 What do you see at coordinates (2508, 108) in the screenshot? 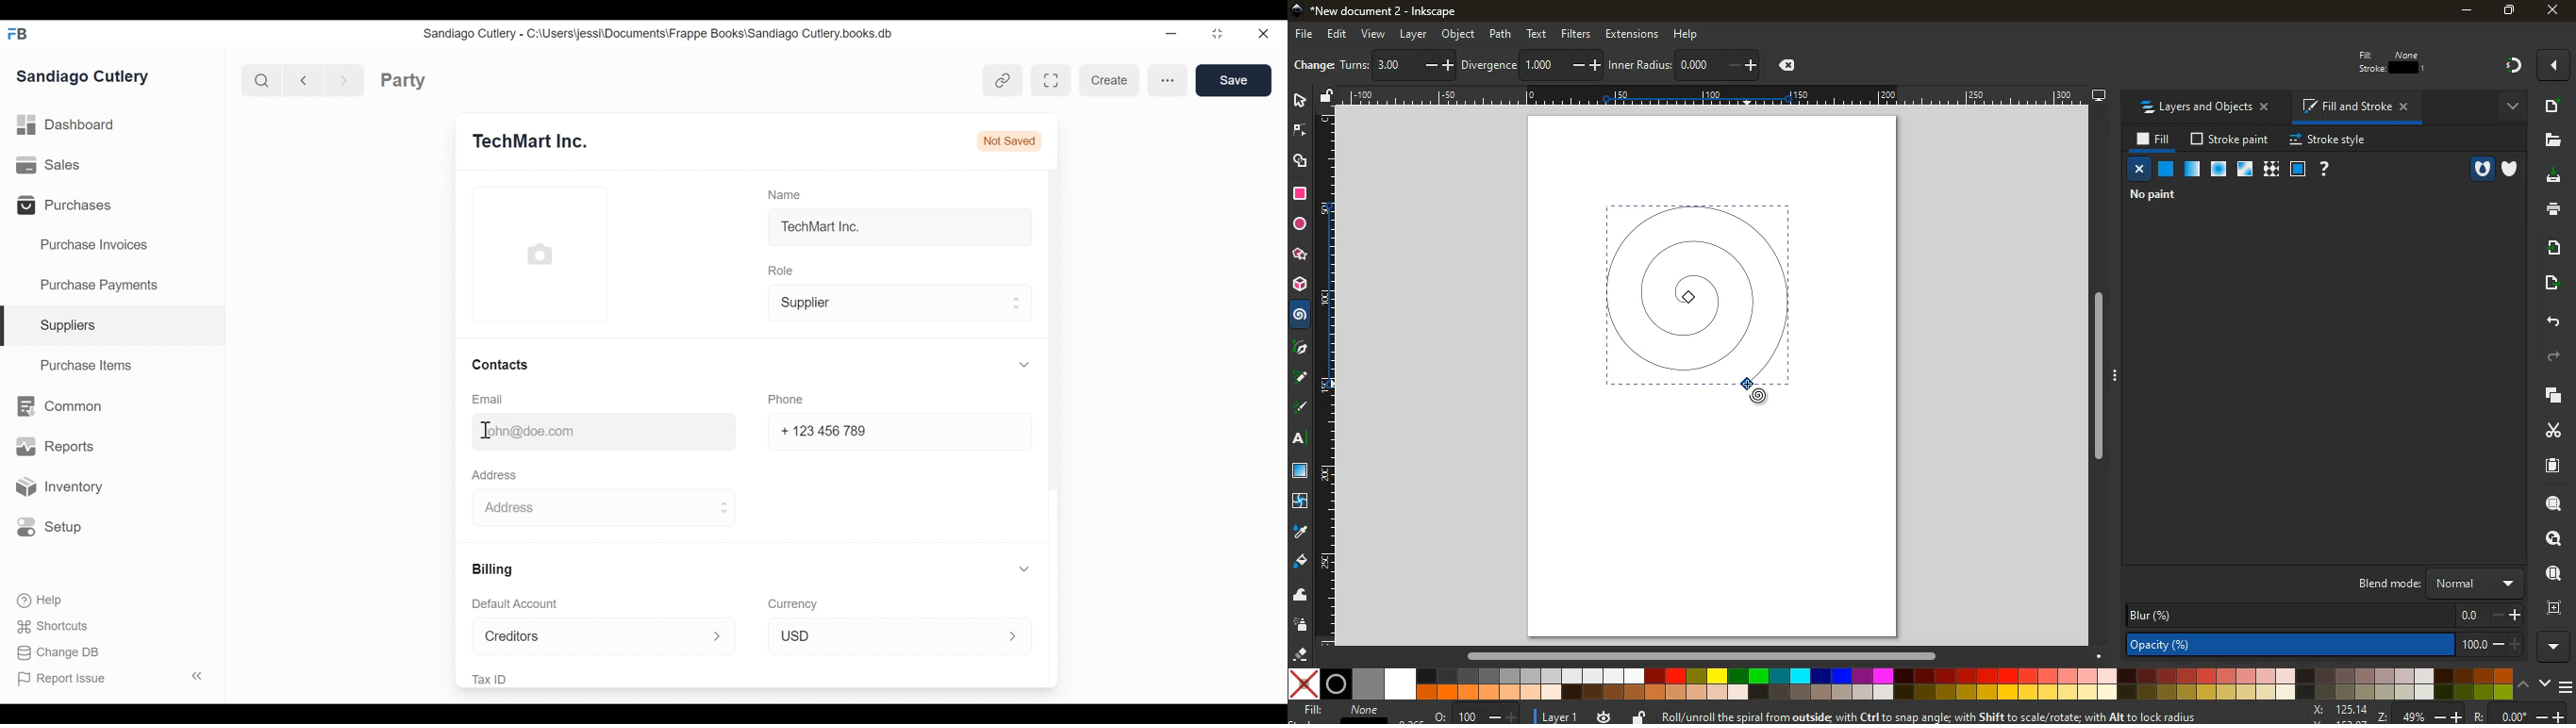
I see `more` at bounding box center [2508, 108].